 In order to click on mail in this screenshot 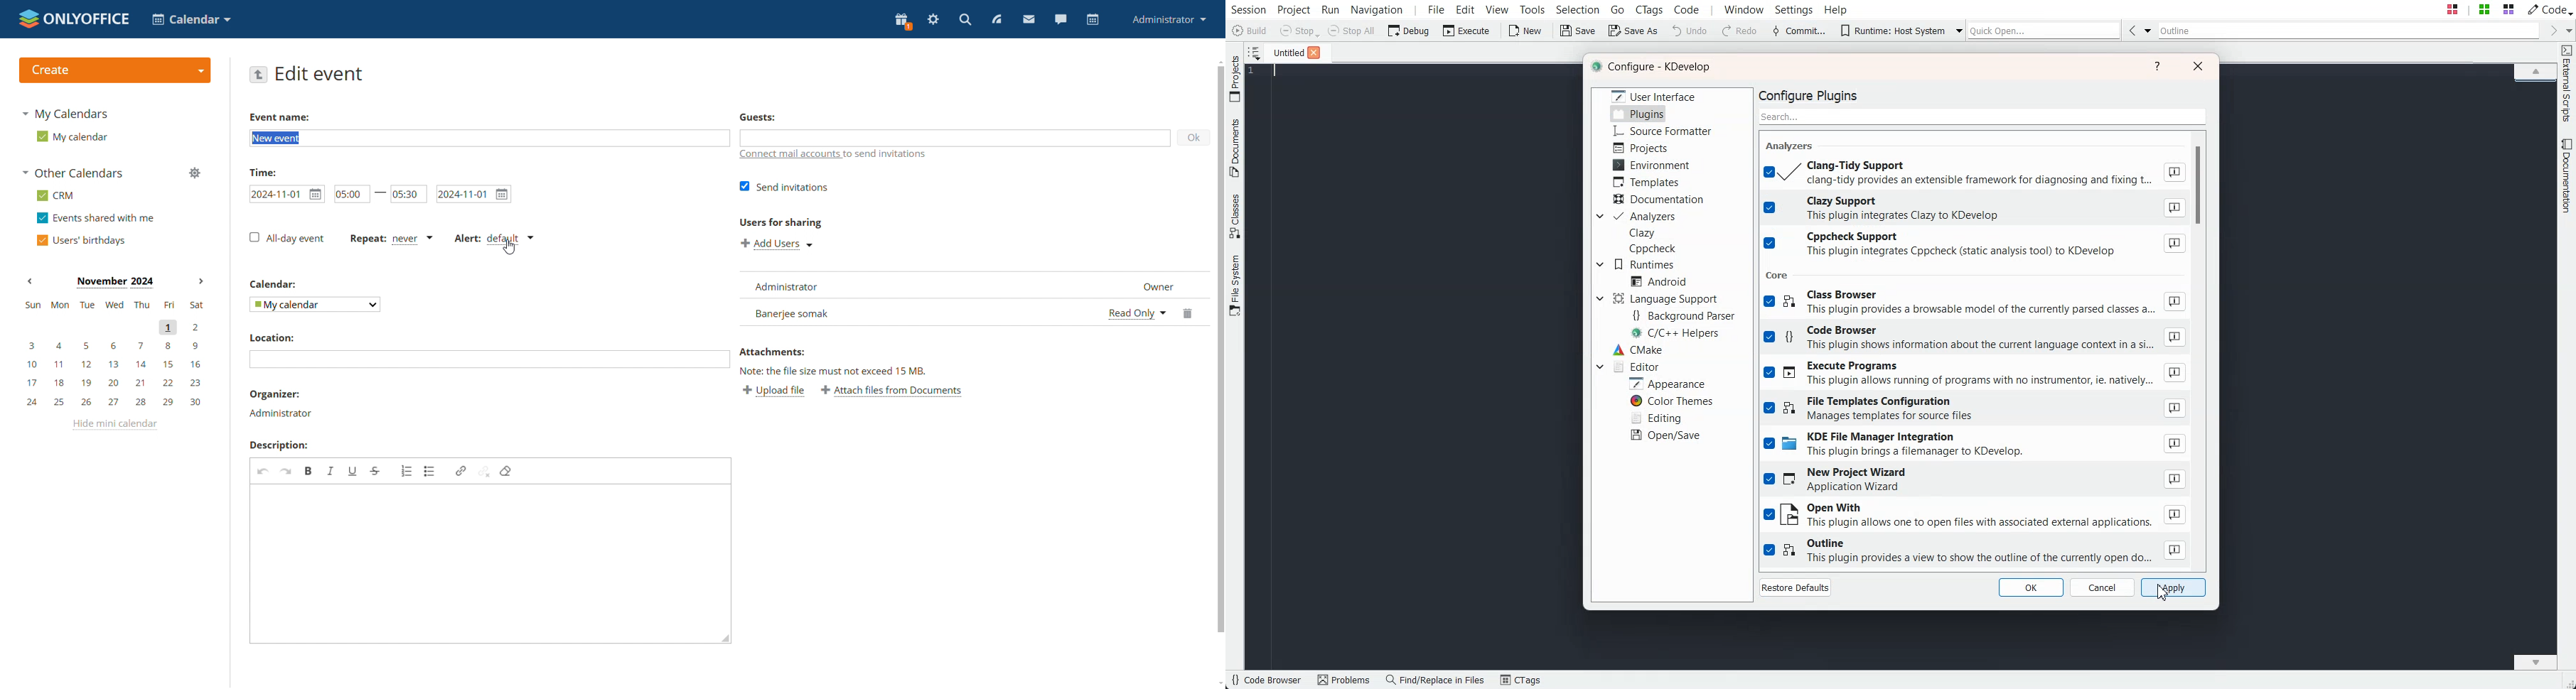, I will do `click(1028, 19)`.